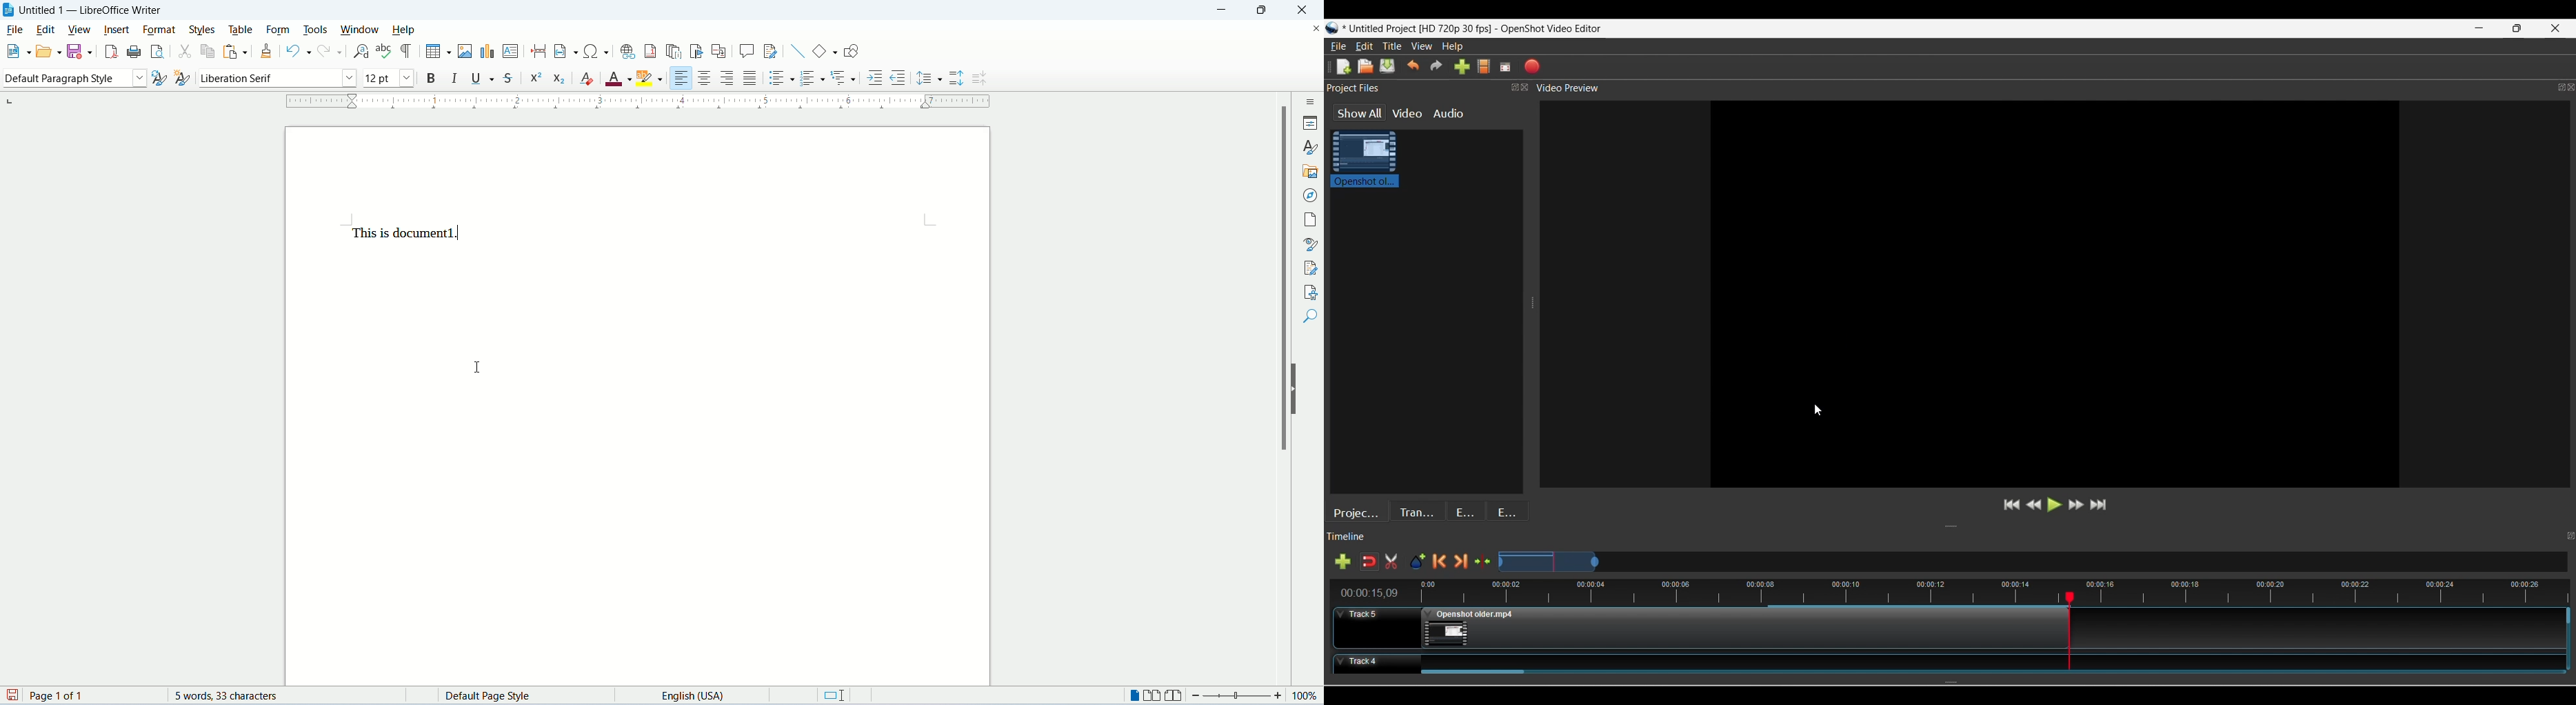  What do you see at coordinates (1311, 146) in the screenshot?
I see `styles` at bounding box center [1311, 146].